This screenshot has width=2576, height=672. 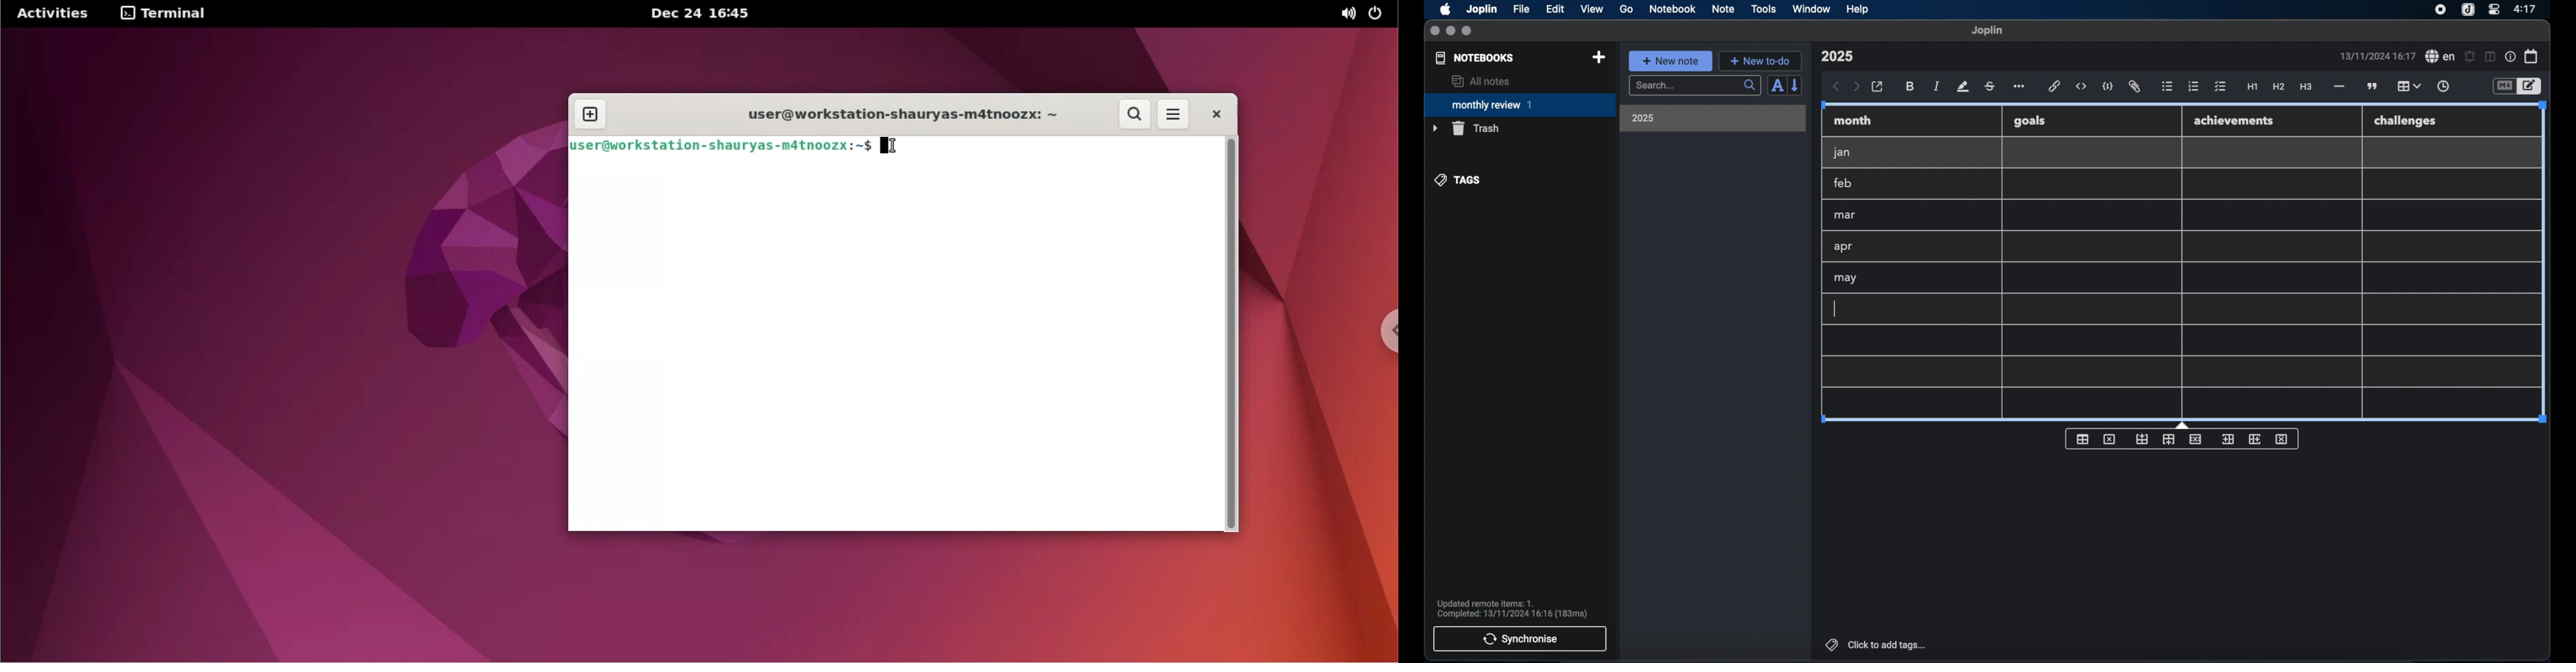 What do you see at coordinates (1846, 215) in the screenshot?
I see `mar` at bounding box center [1846, 215].